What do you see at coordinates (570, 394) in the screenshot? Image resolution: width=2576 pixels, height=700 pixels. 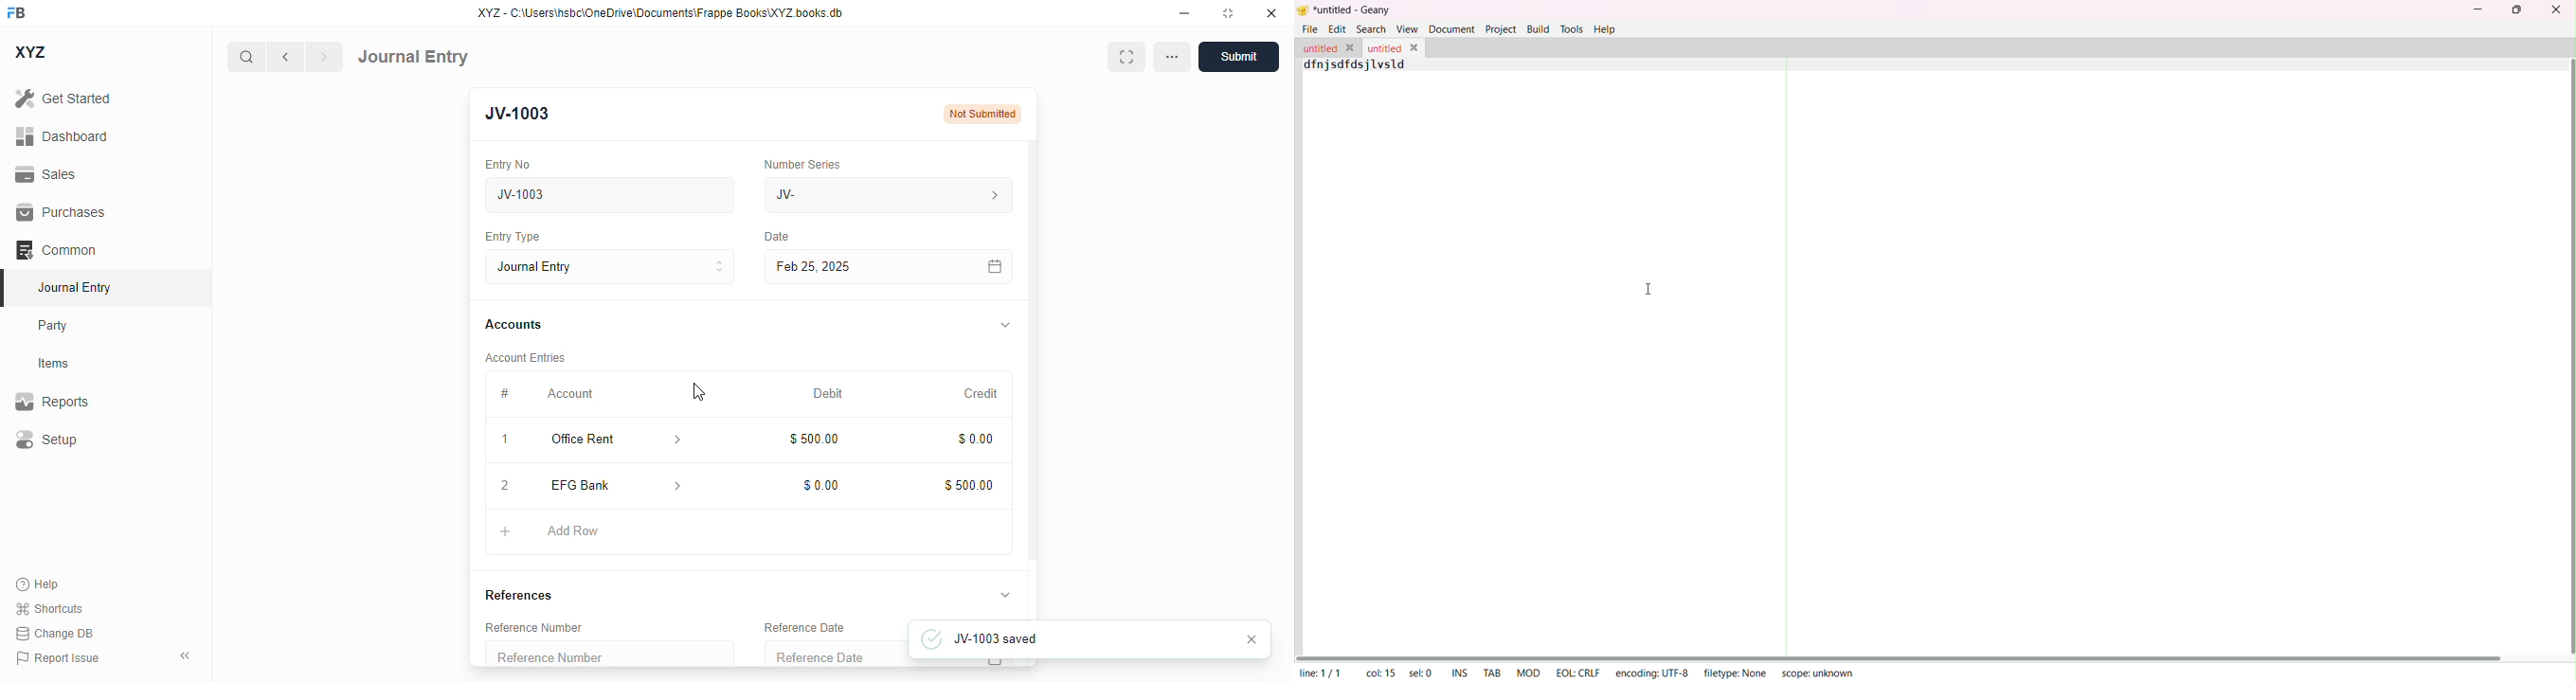 I see `account` at bounding box center [570, 394].